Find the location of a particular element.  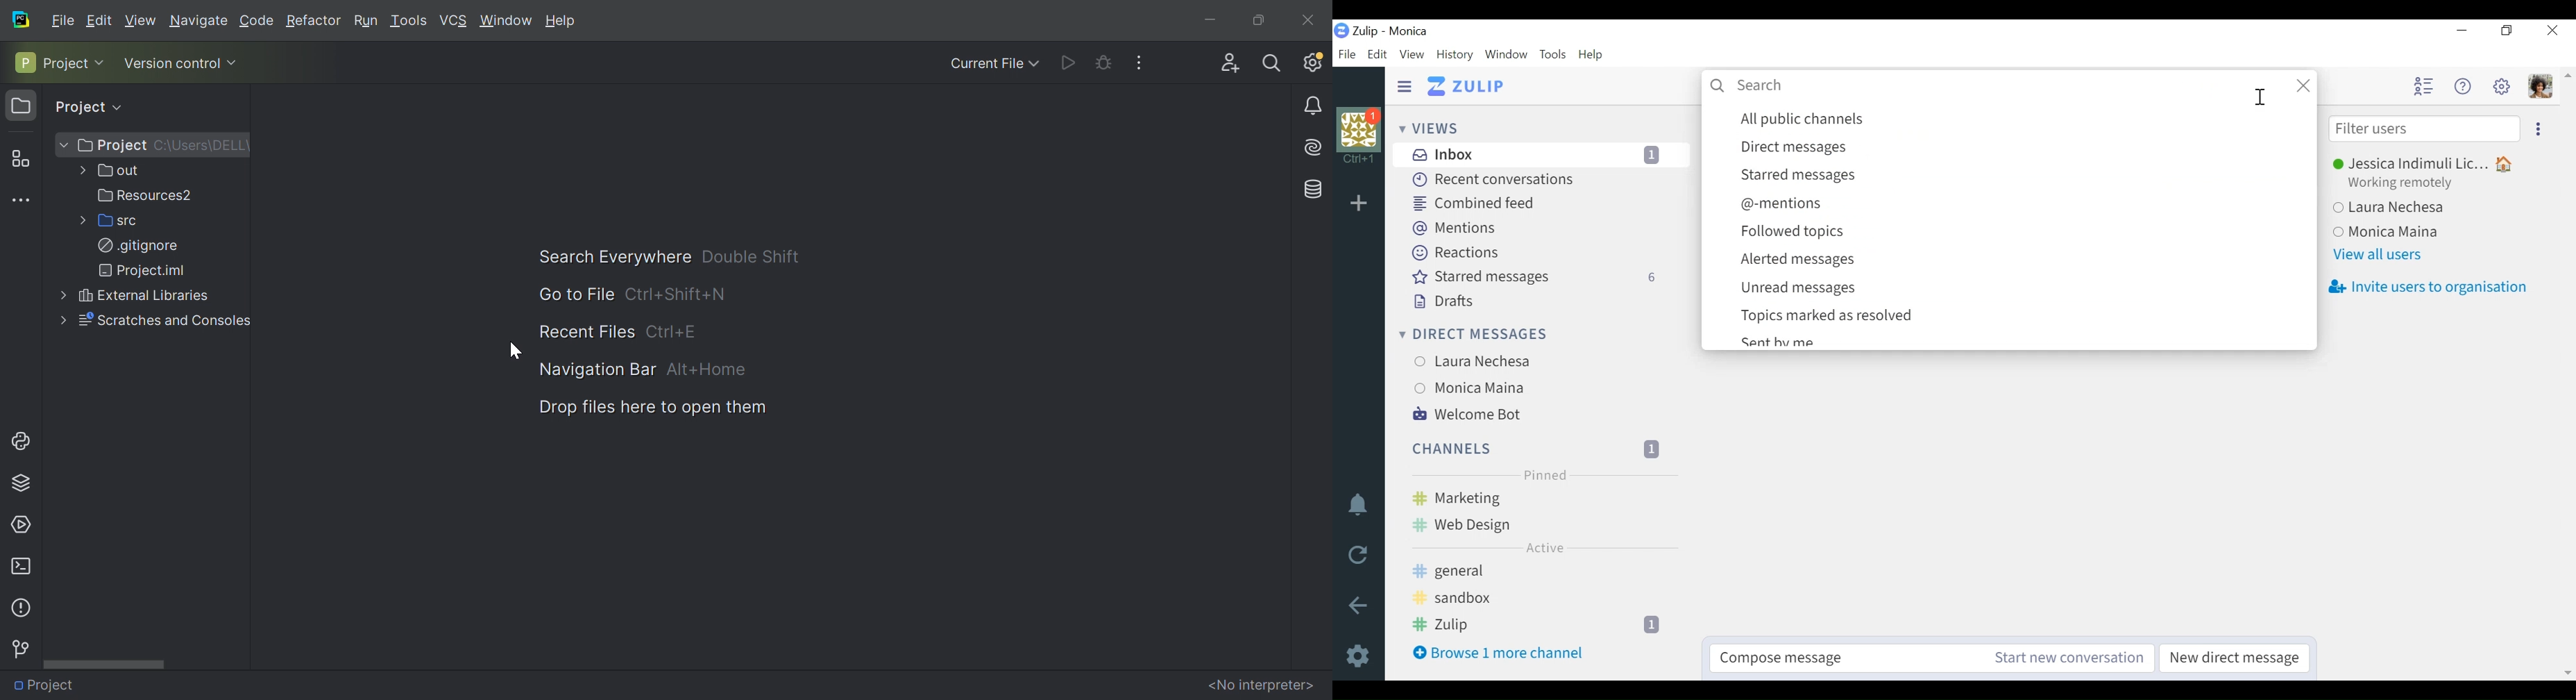

External Libraries is located at coordinates (141, 296).